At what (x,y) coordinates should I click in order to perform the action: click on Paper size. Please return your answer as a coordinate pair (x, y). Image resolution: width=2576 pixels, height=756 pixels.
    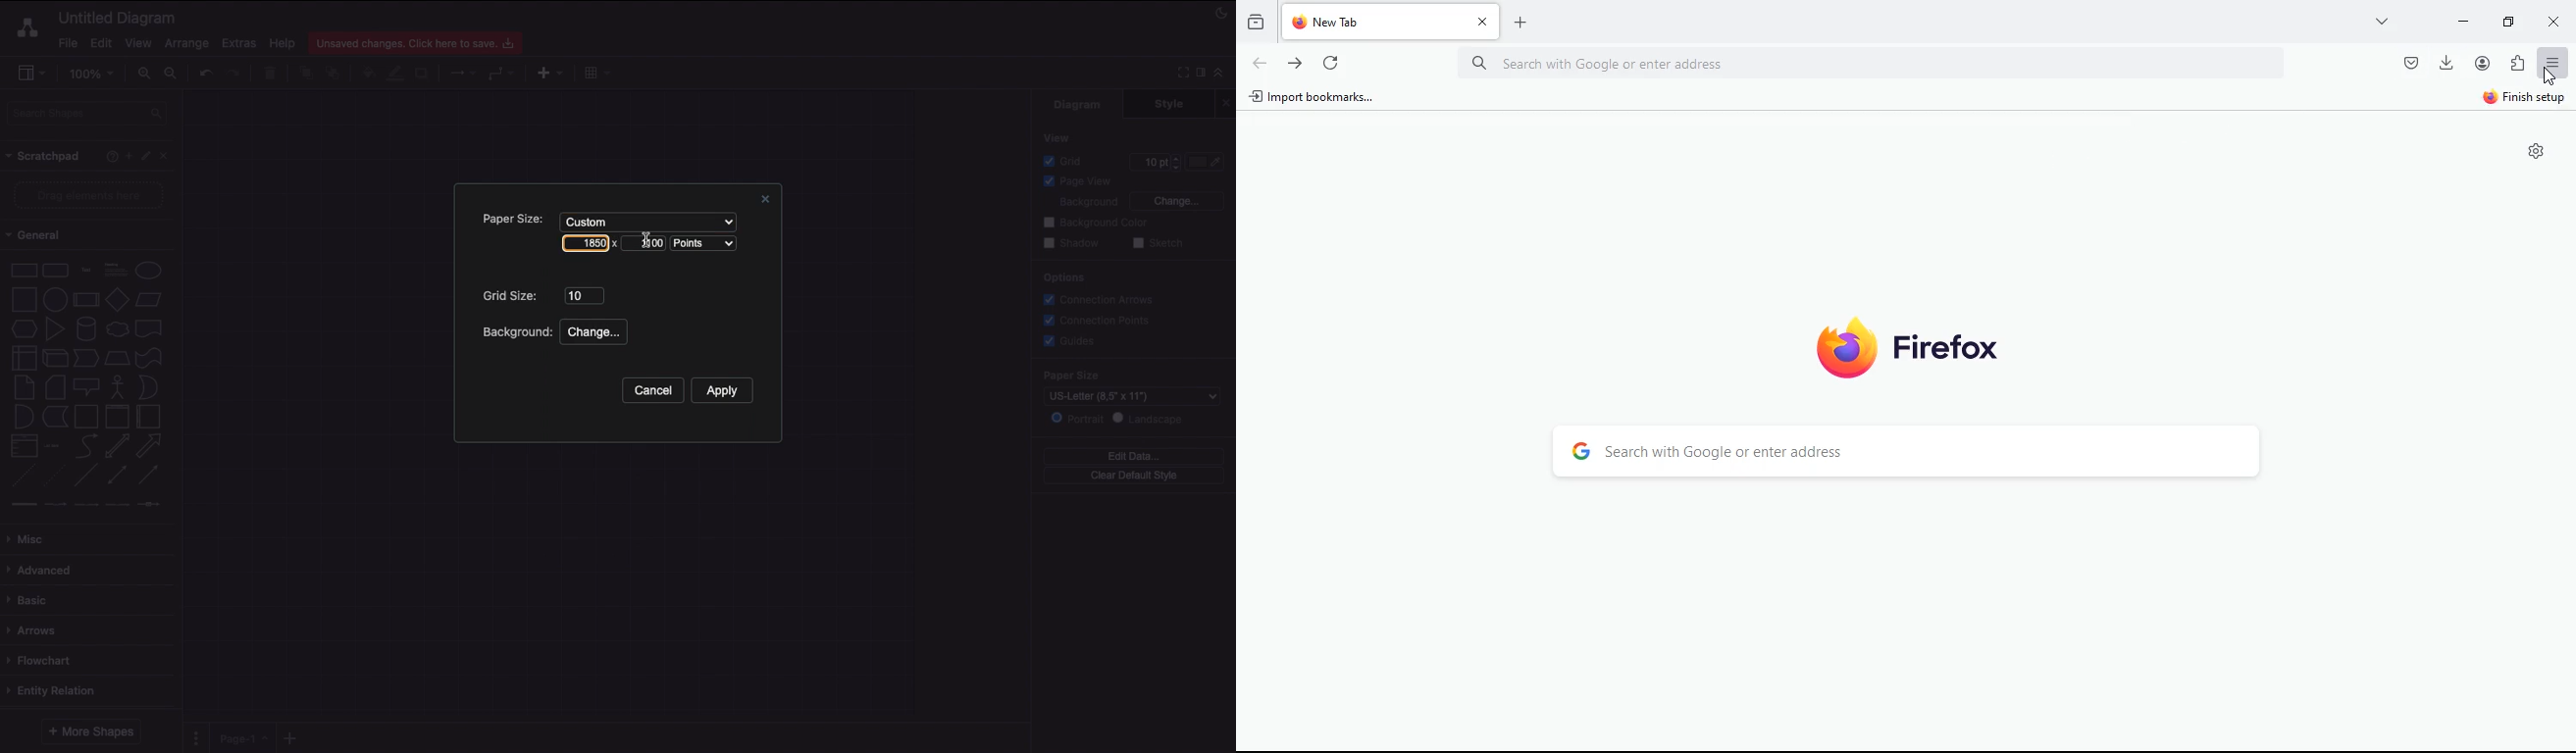
    Looking at the image, I should click on (507, 218).